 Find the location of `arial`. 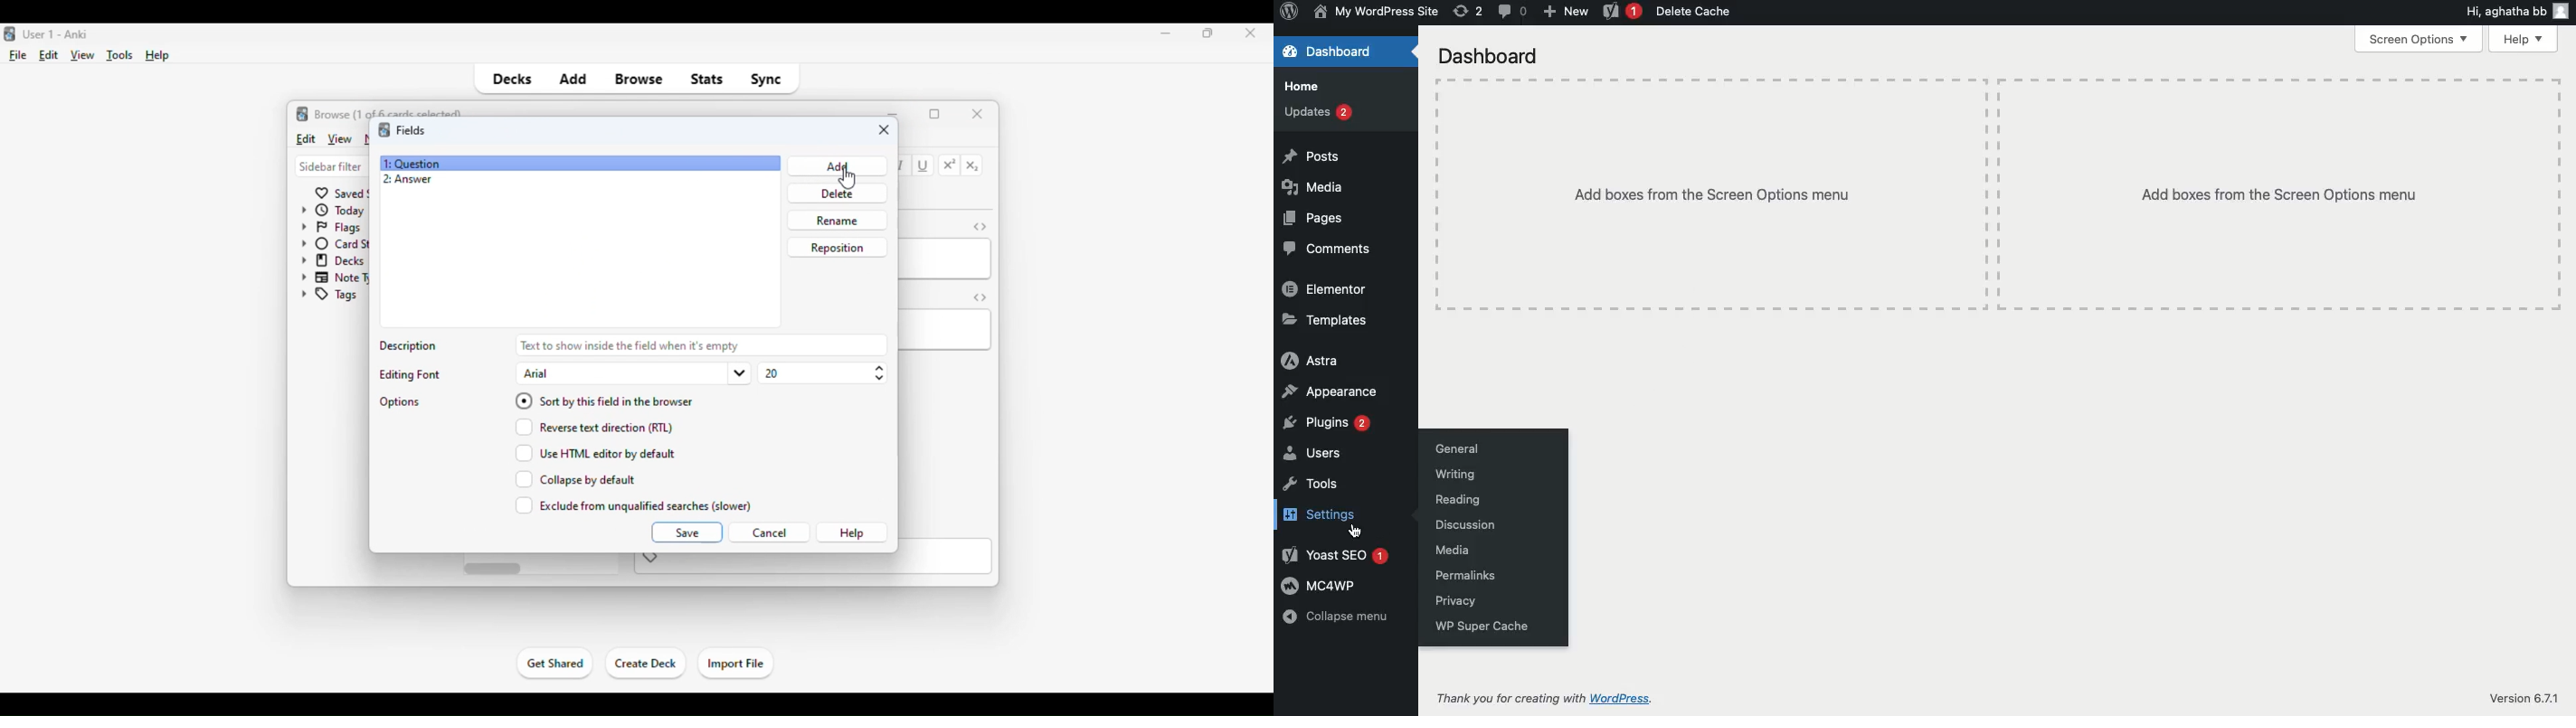

arial is located at coordinates (632, 373).